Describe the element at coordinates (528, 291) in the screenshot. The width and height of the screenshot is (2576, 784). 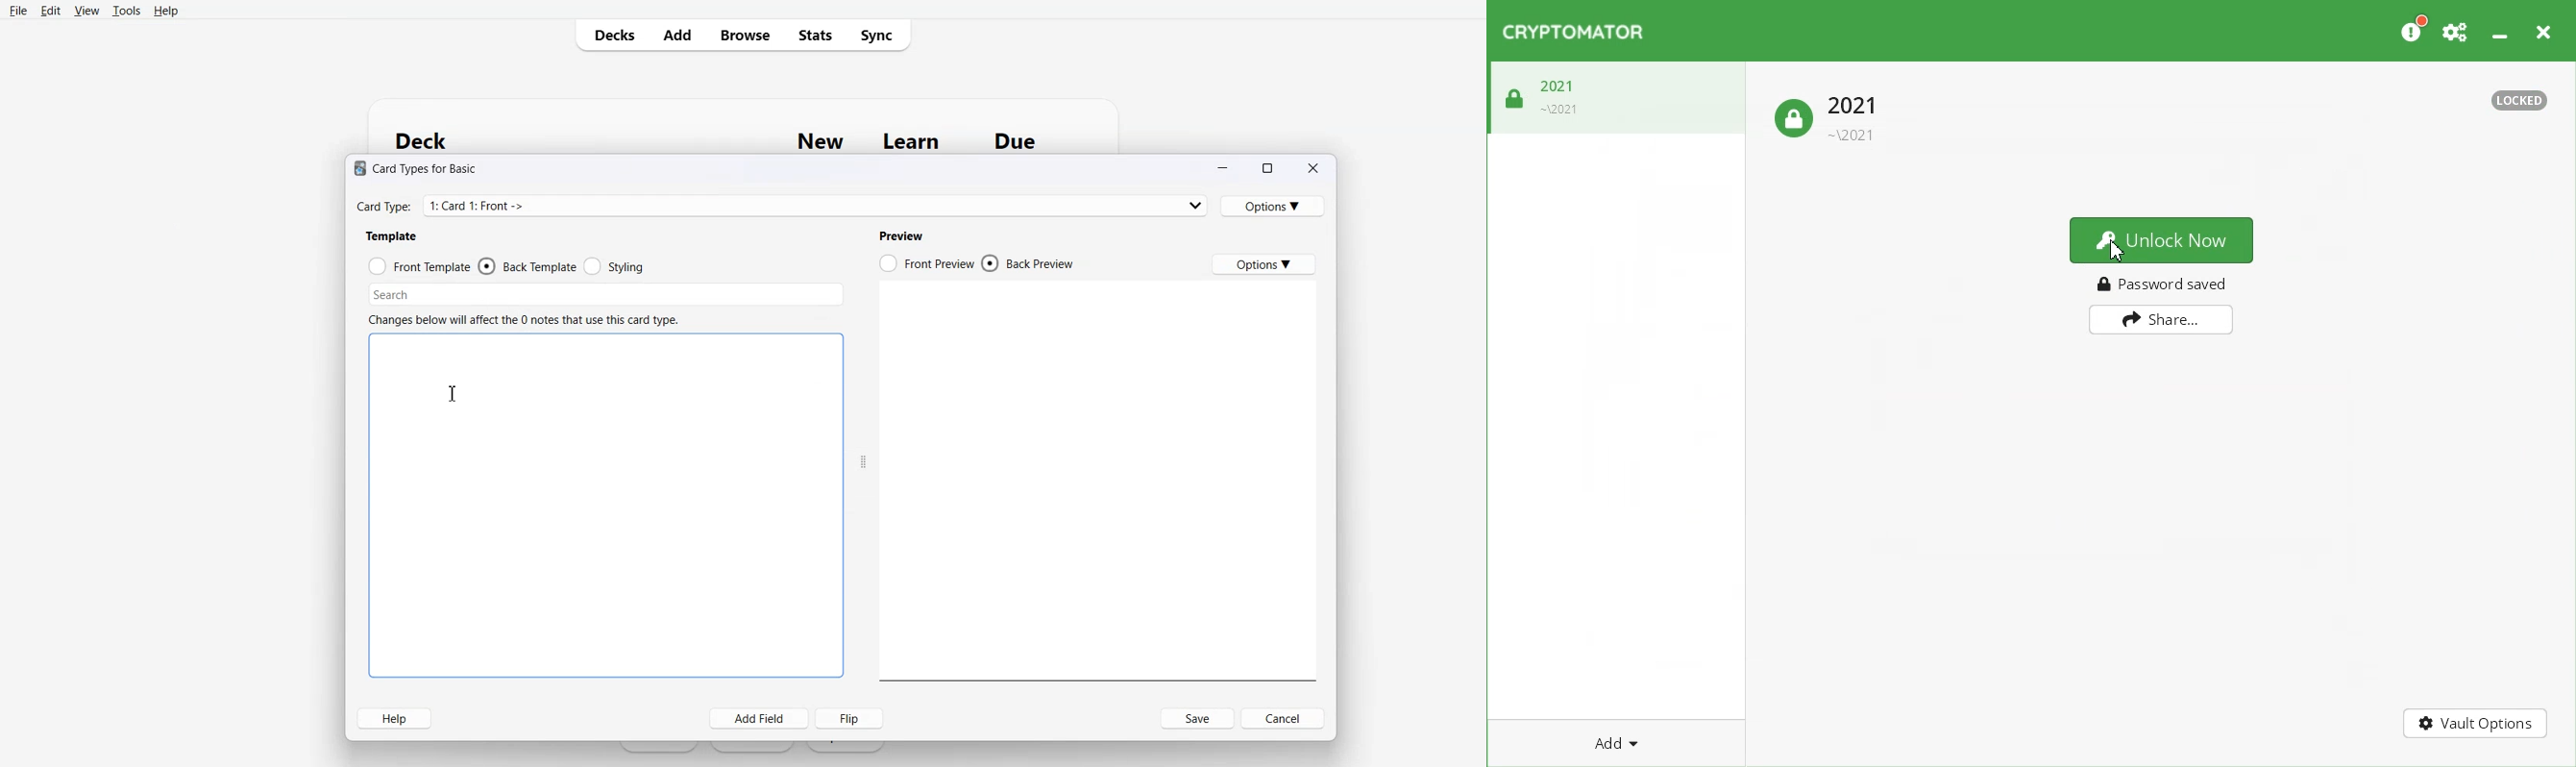
I see `Searcj bar` at that location.